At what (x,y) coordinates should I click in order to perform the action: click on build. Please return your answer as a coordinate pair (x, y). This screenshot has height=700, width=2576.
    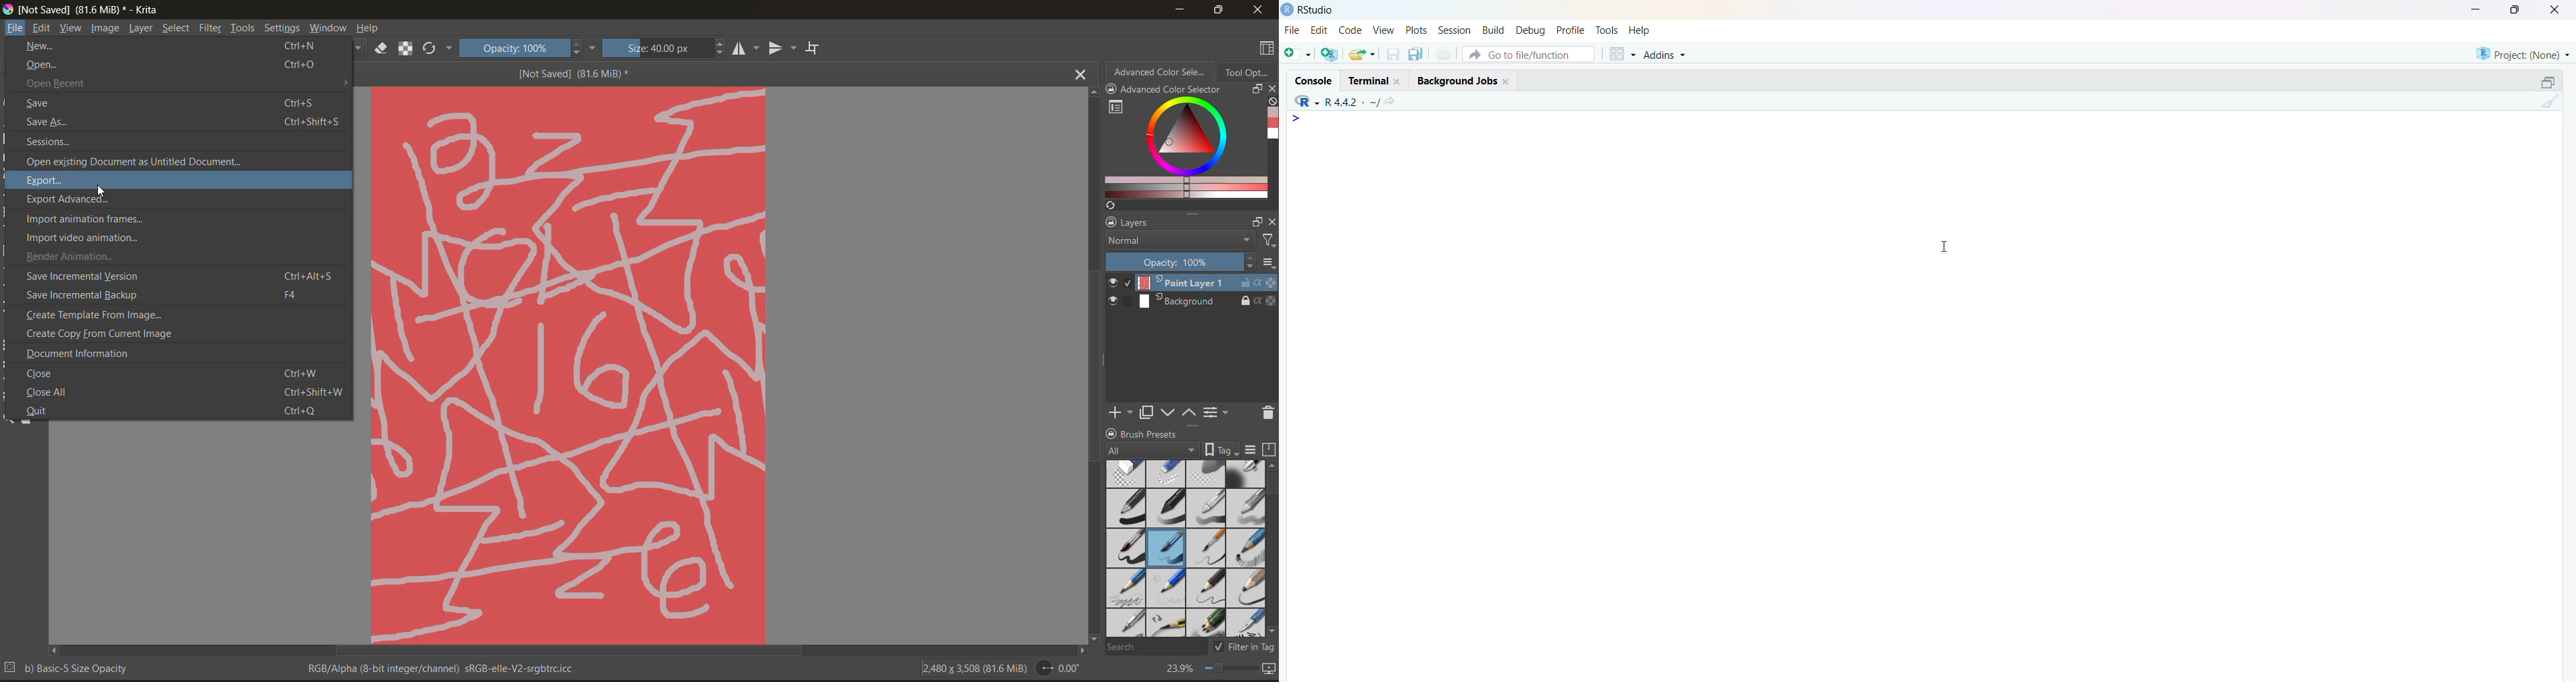
    Looking at the image, I should click on (1495, 30).